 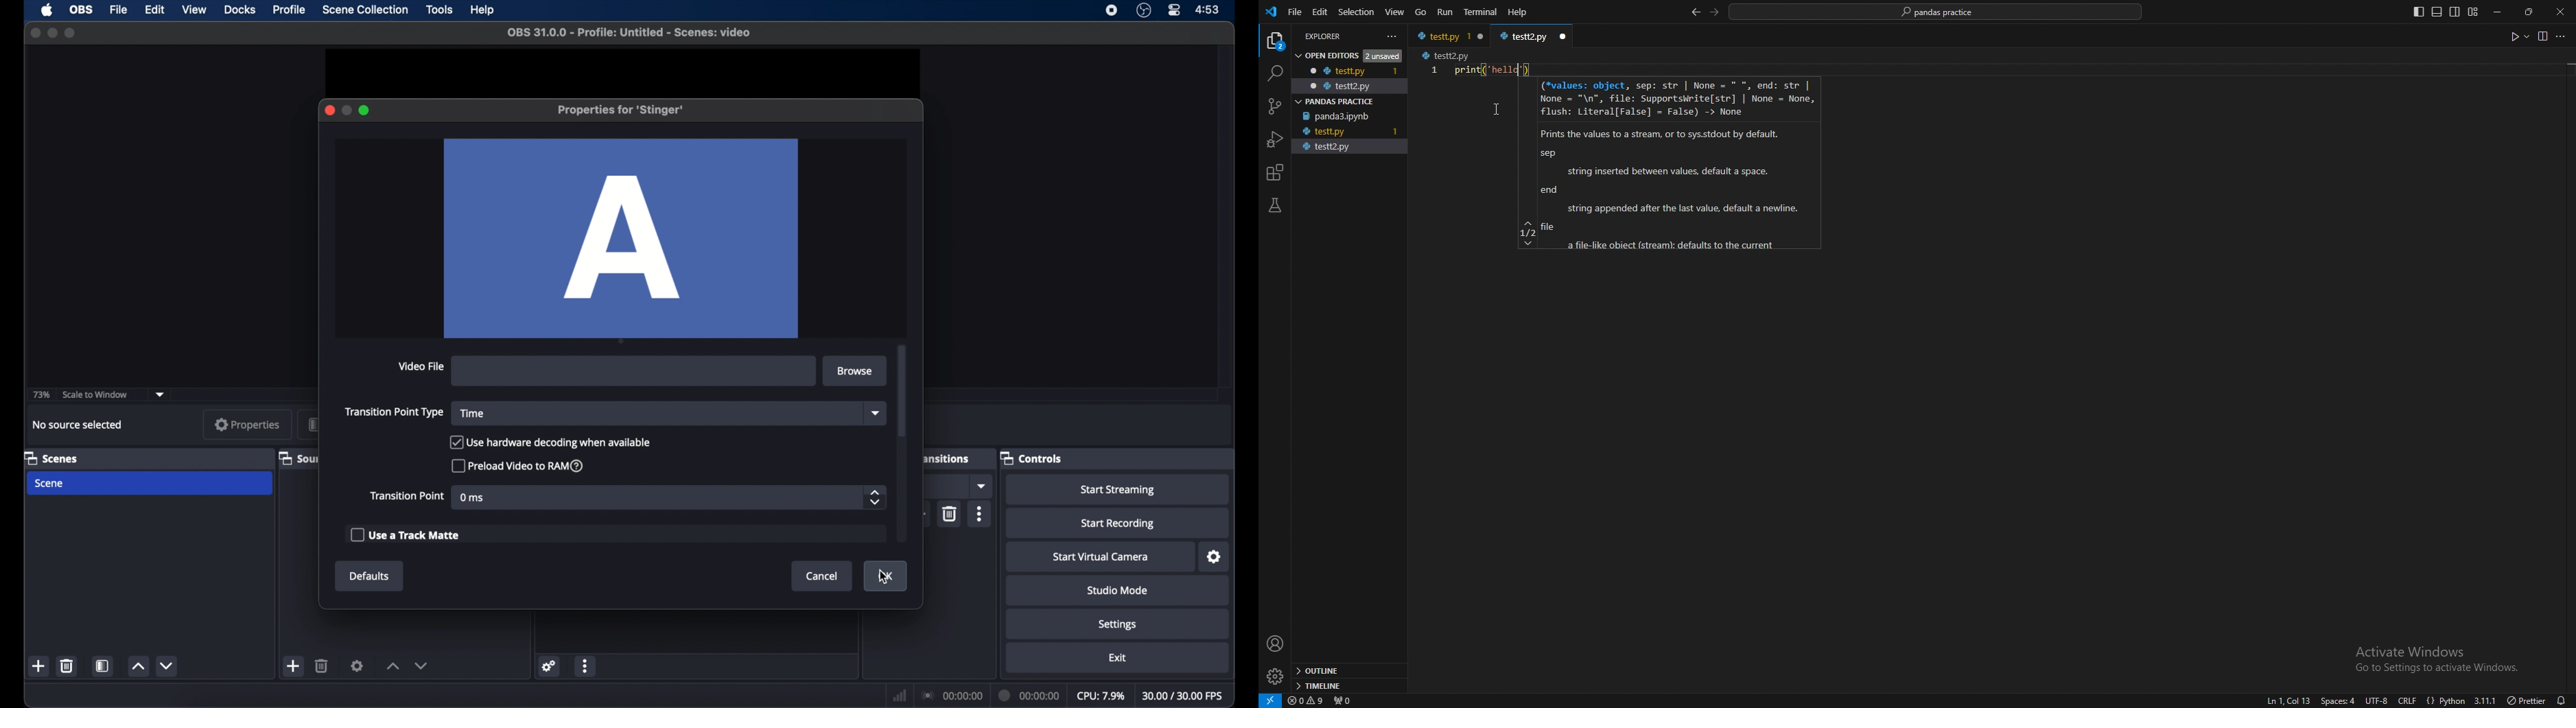 I want to click on maximize, so click(x=71, y=32).